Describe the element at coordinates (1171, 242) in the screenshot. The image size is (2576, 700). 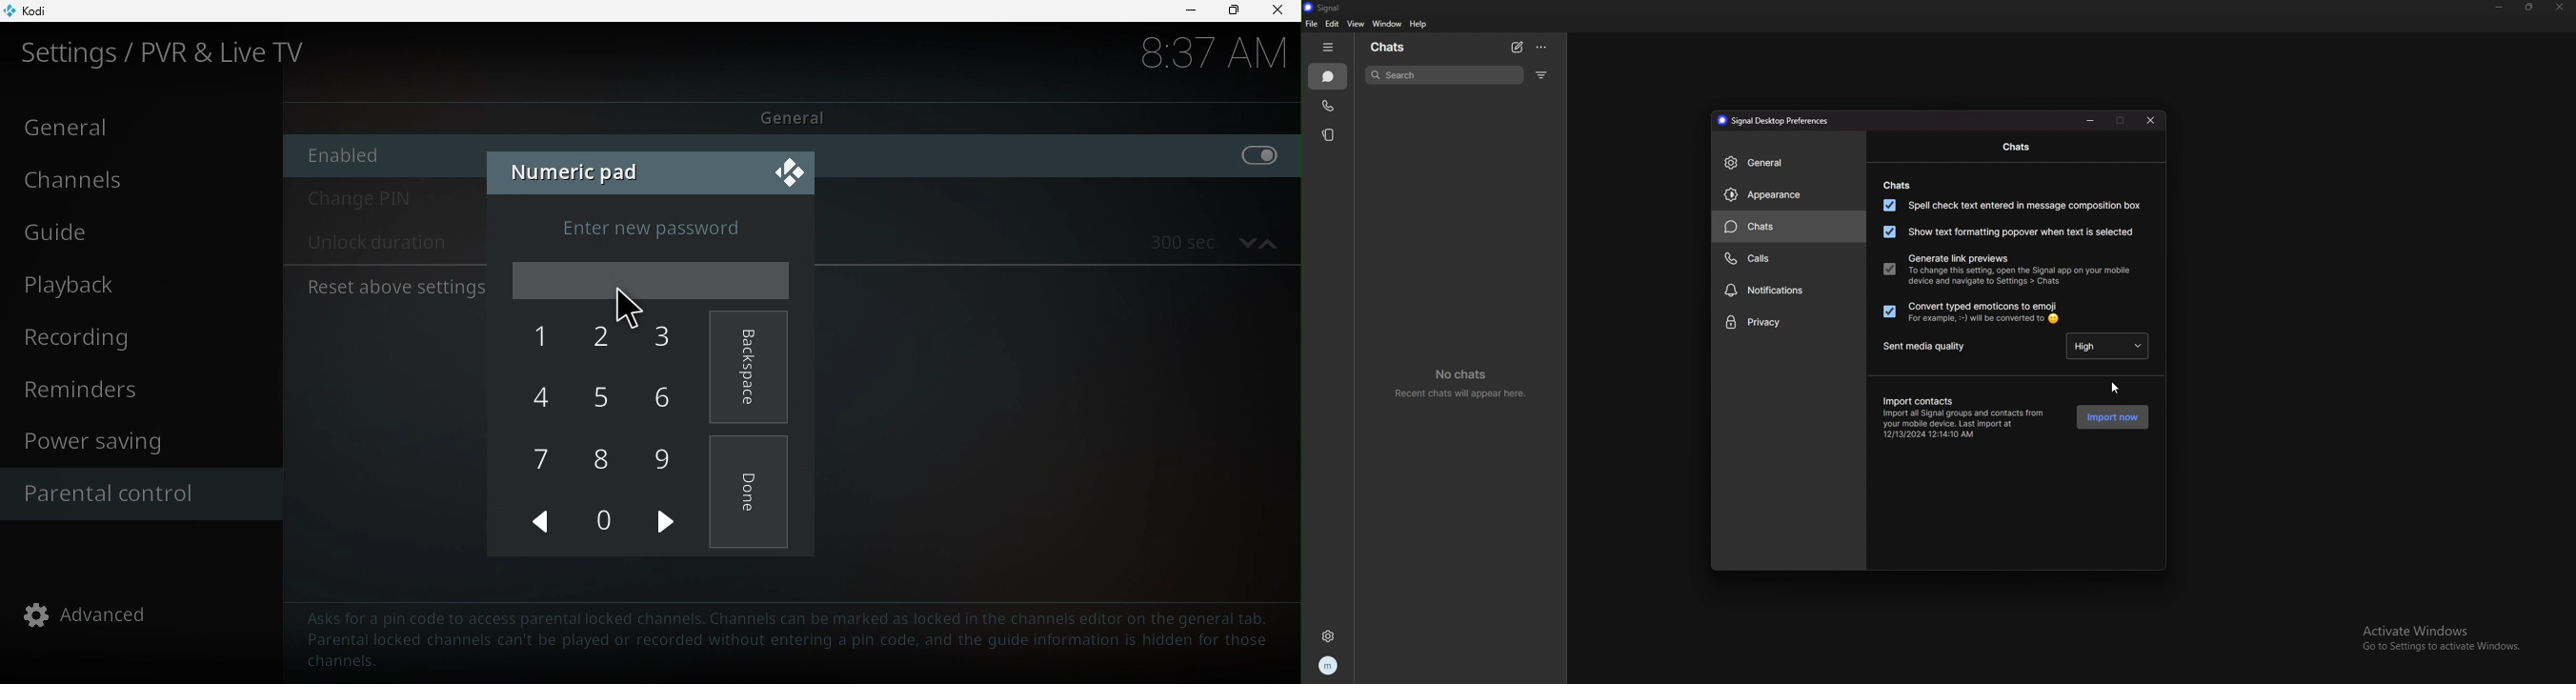
I see `300 sec` at that location.